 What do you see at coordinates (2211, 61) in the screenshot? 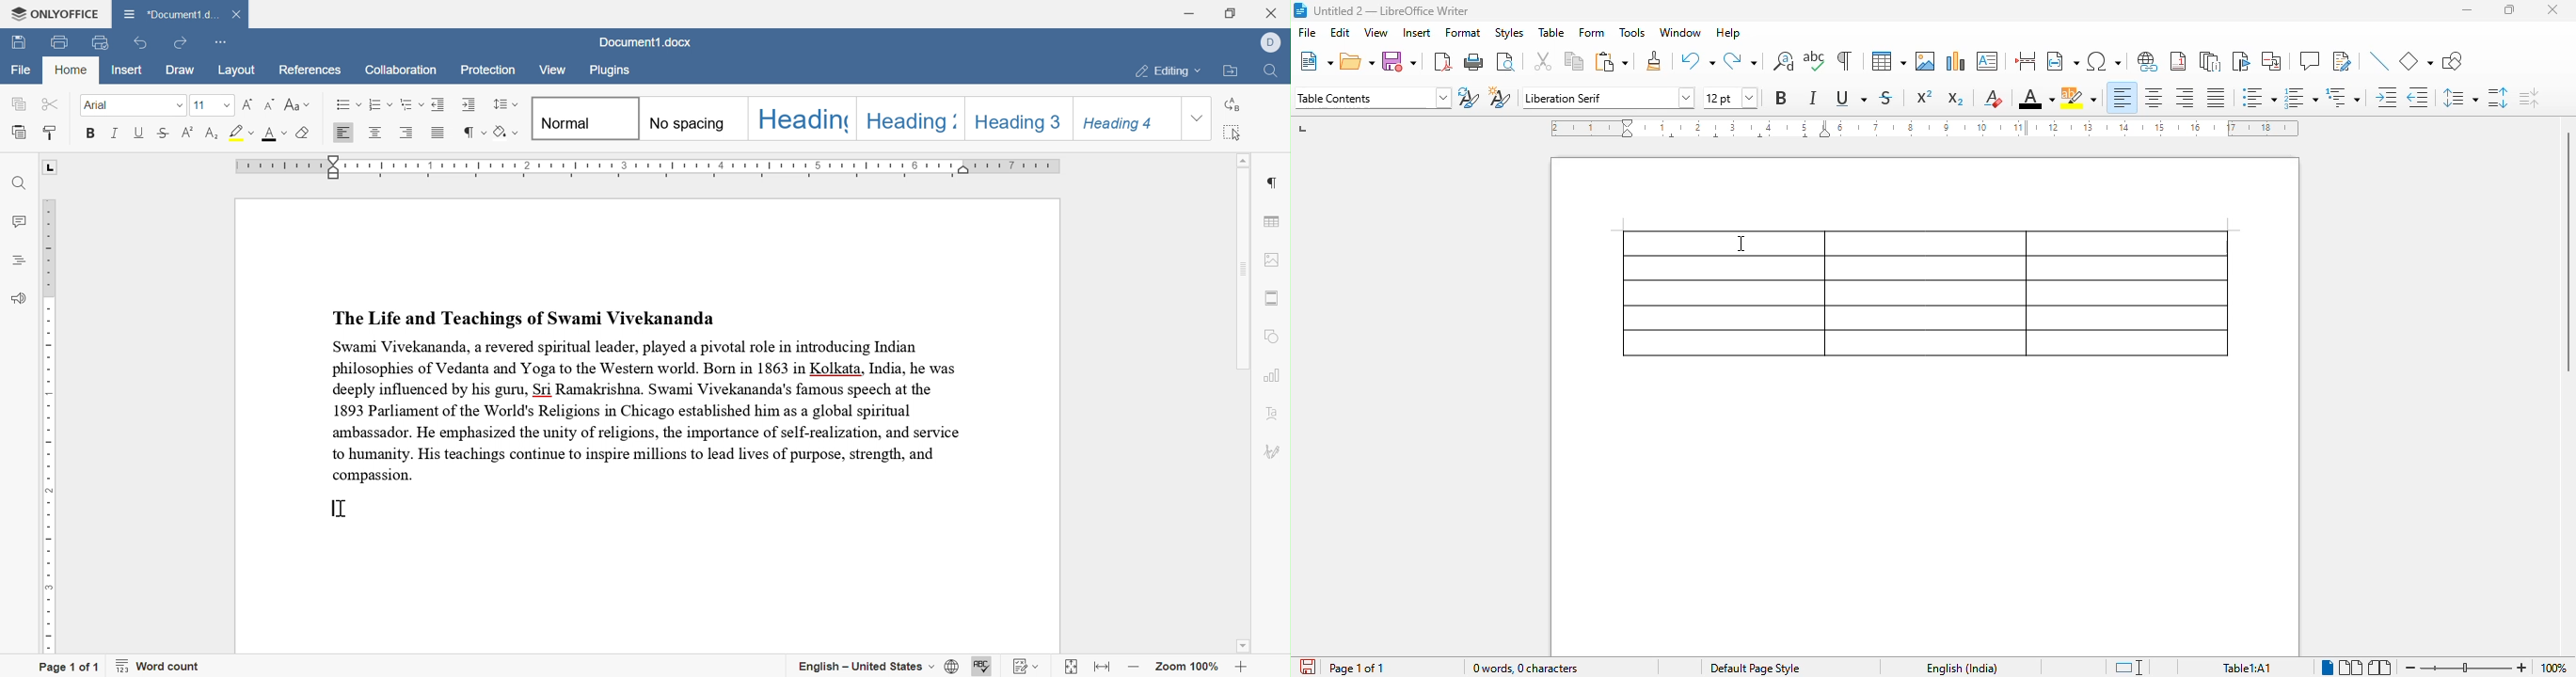
I see `insert endnote` at bounding box center [2211, 61].